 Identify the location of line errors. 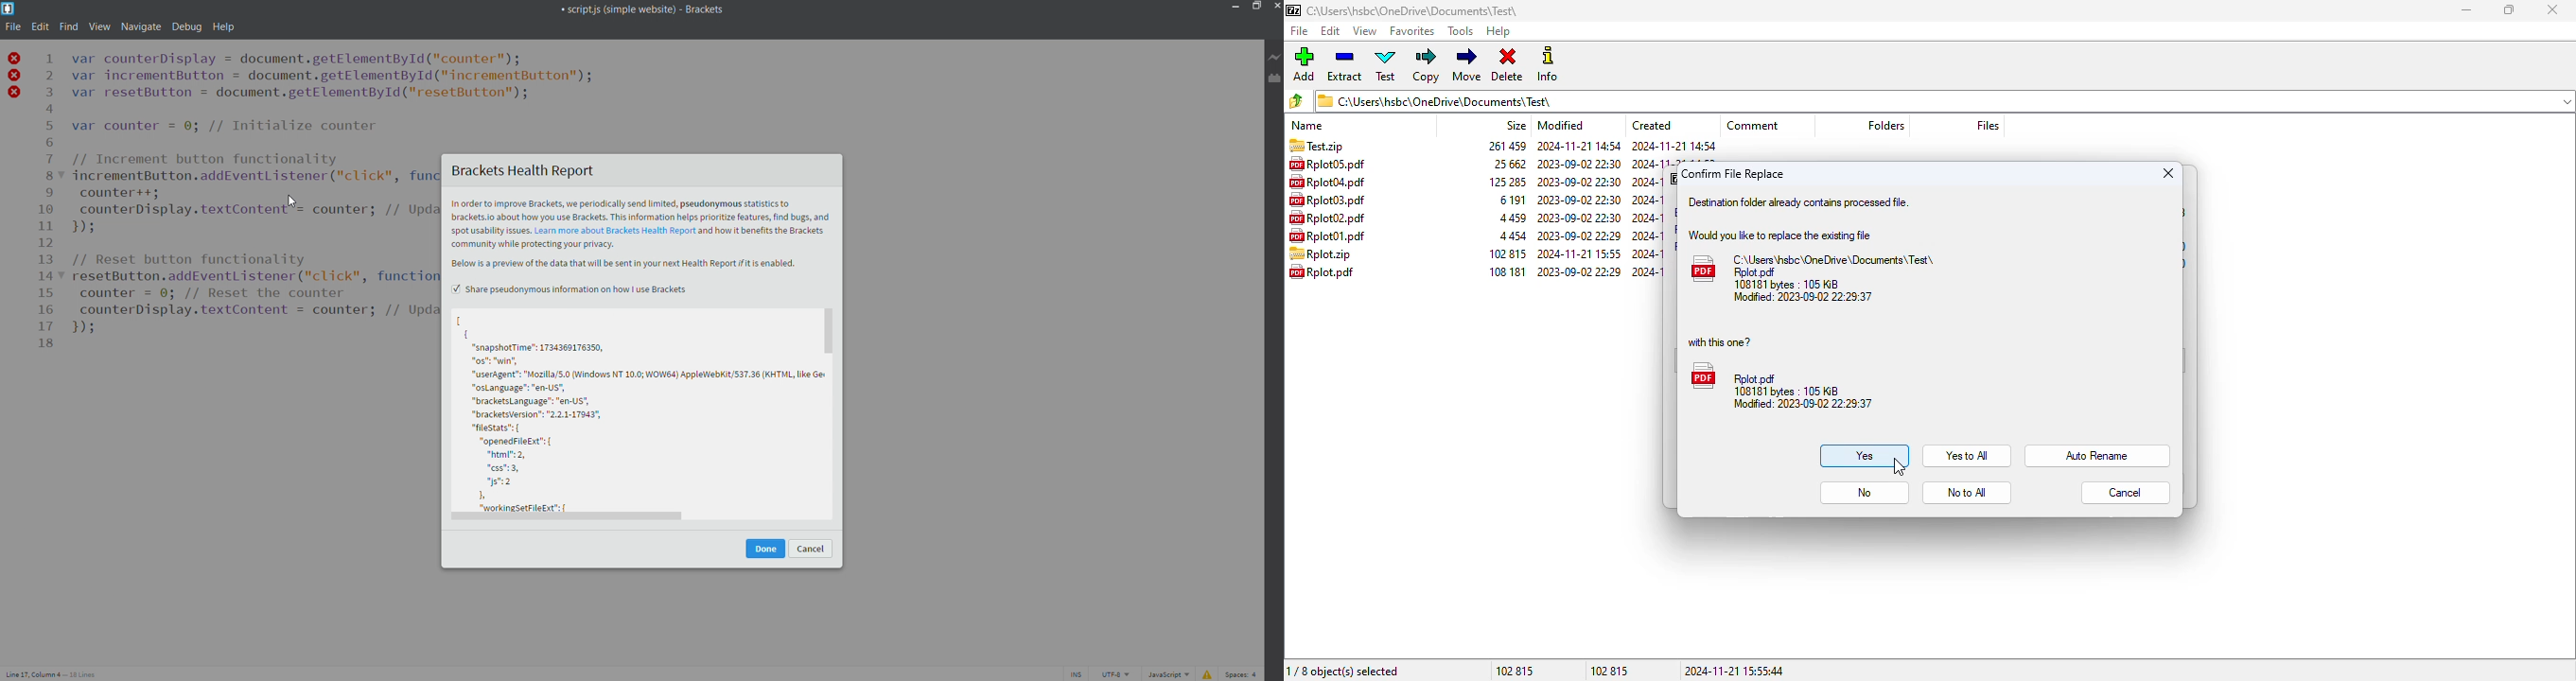
(15, 75).